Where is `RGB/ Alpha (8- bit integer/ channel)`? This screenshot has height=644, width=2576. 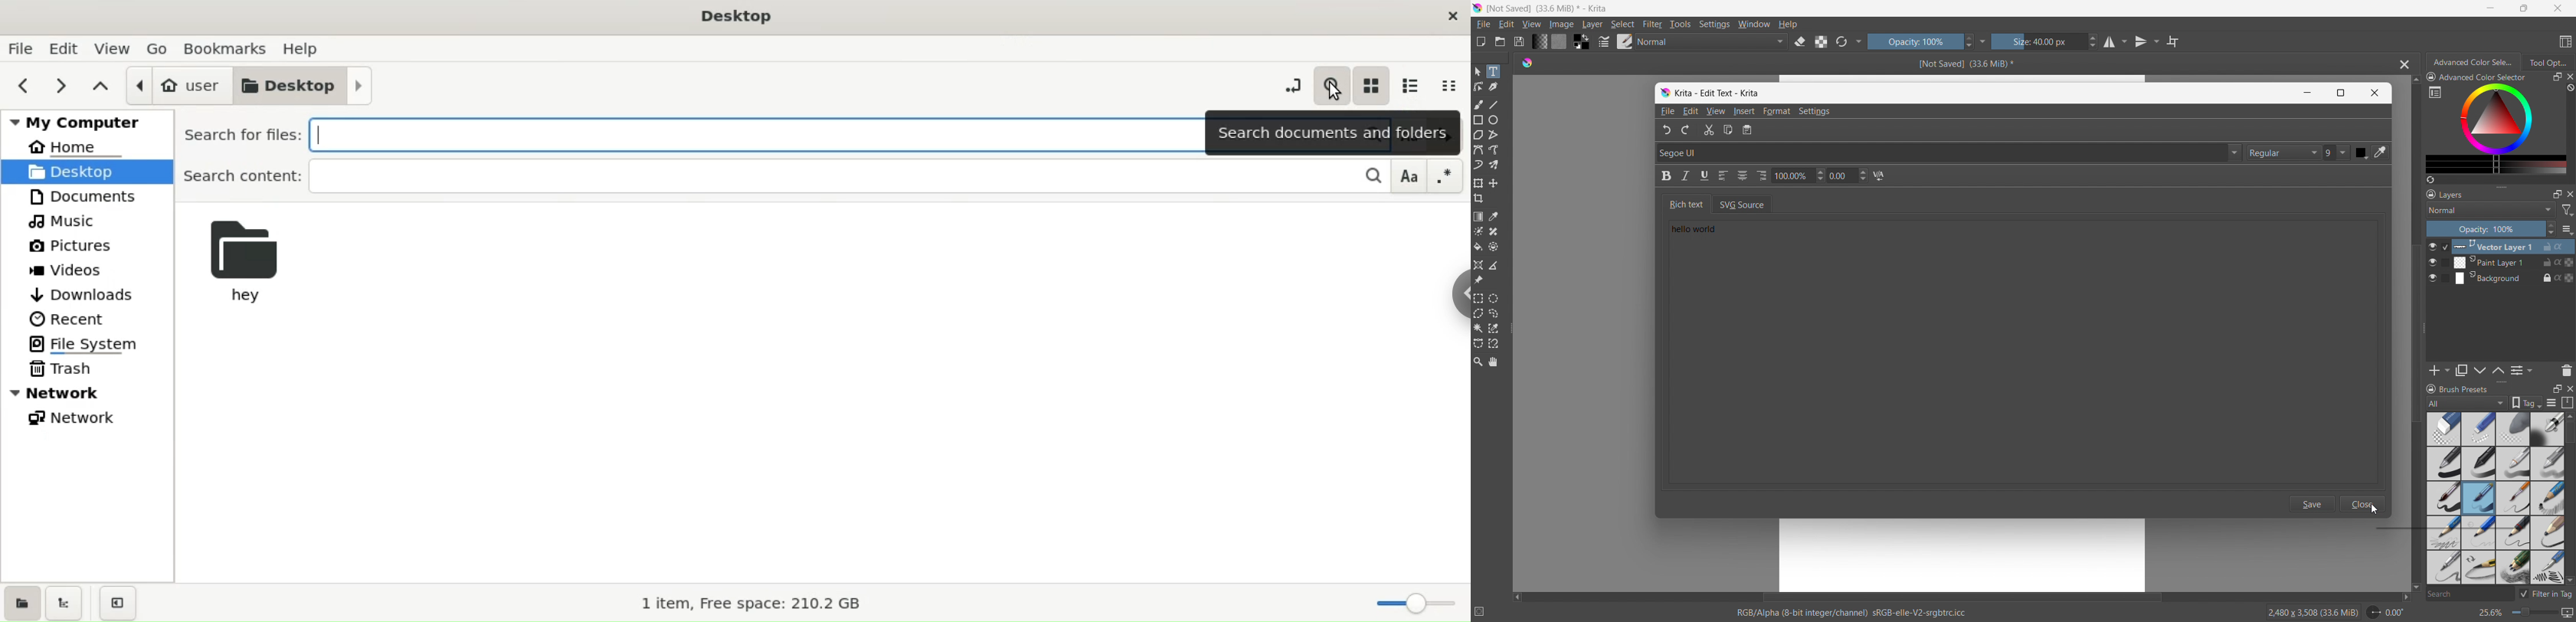
RGB/ Alpha (8- bit integer/ channel) is located at coordinates (1852, 614).